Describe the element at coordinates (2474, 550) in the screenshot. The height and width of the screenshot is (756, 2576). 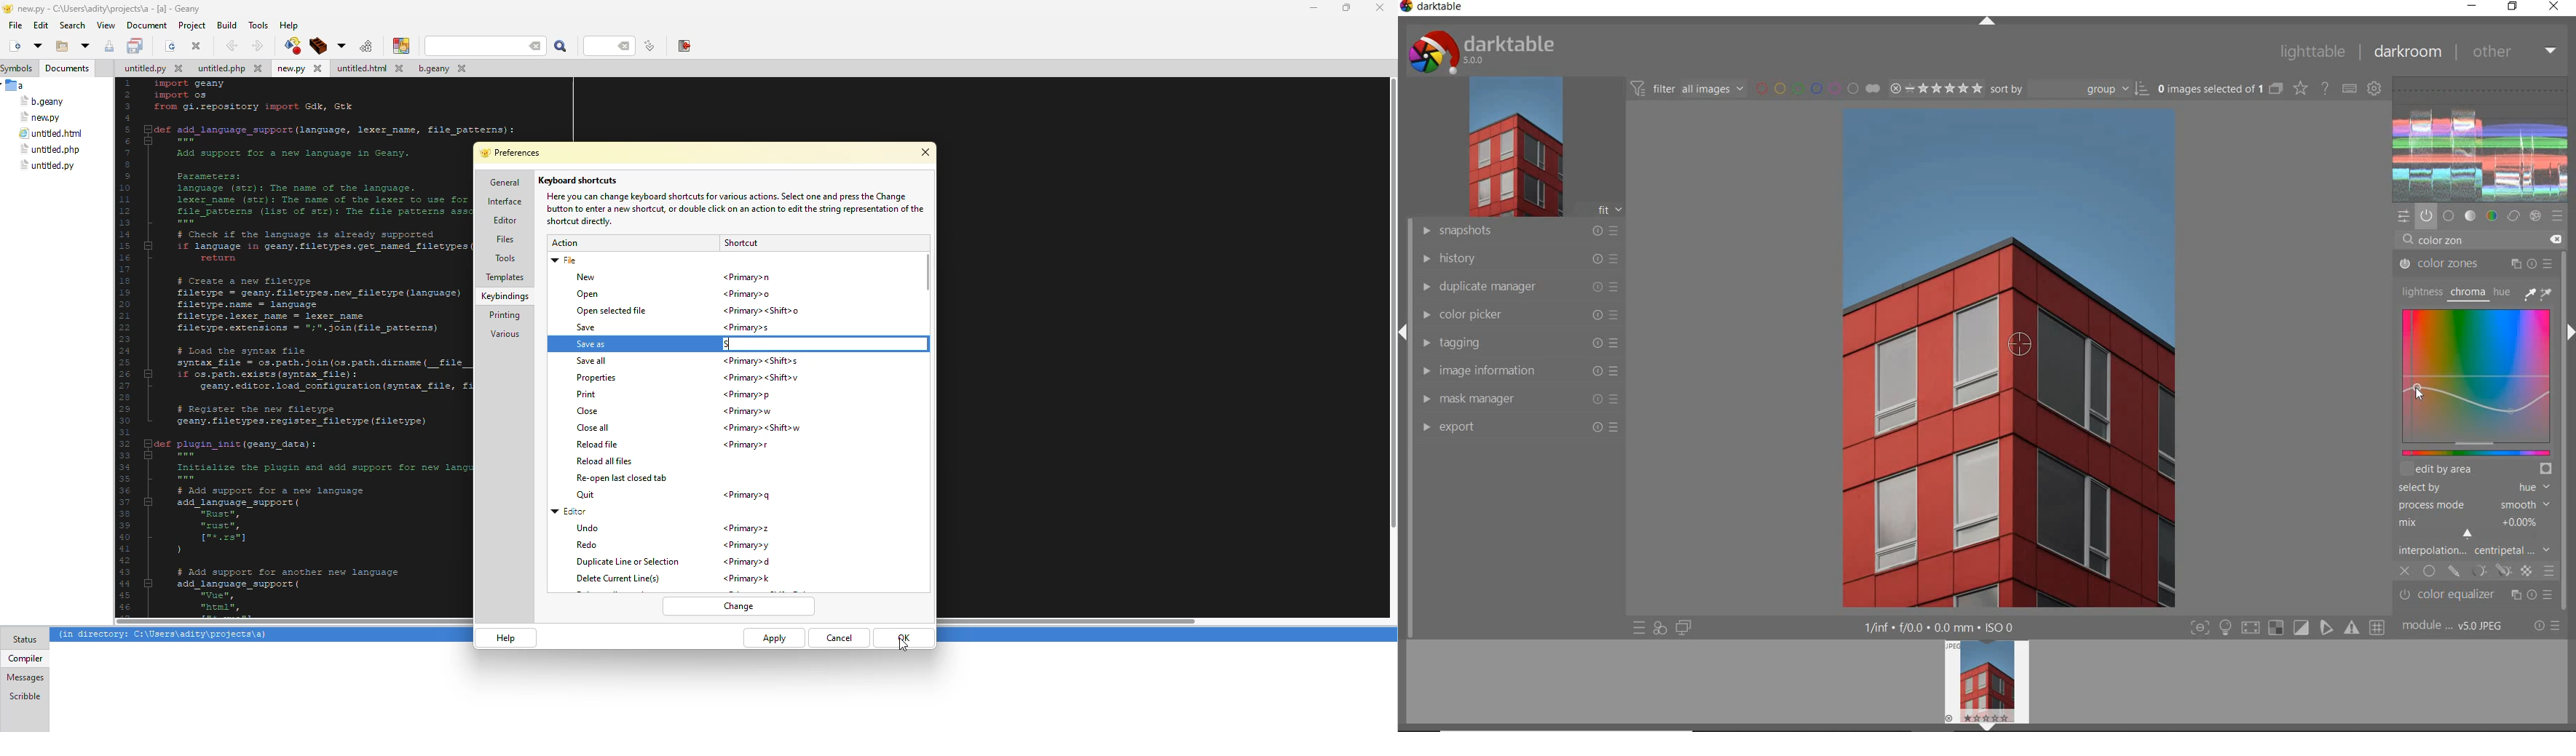
I see `INTERPOLATION` at that location.